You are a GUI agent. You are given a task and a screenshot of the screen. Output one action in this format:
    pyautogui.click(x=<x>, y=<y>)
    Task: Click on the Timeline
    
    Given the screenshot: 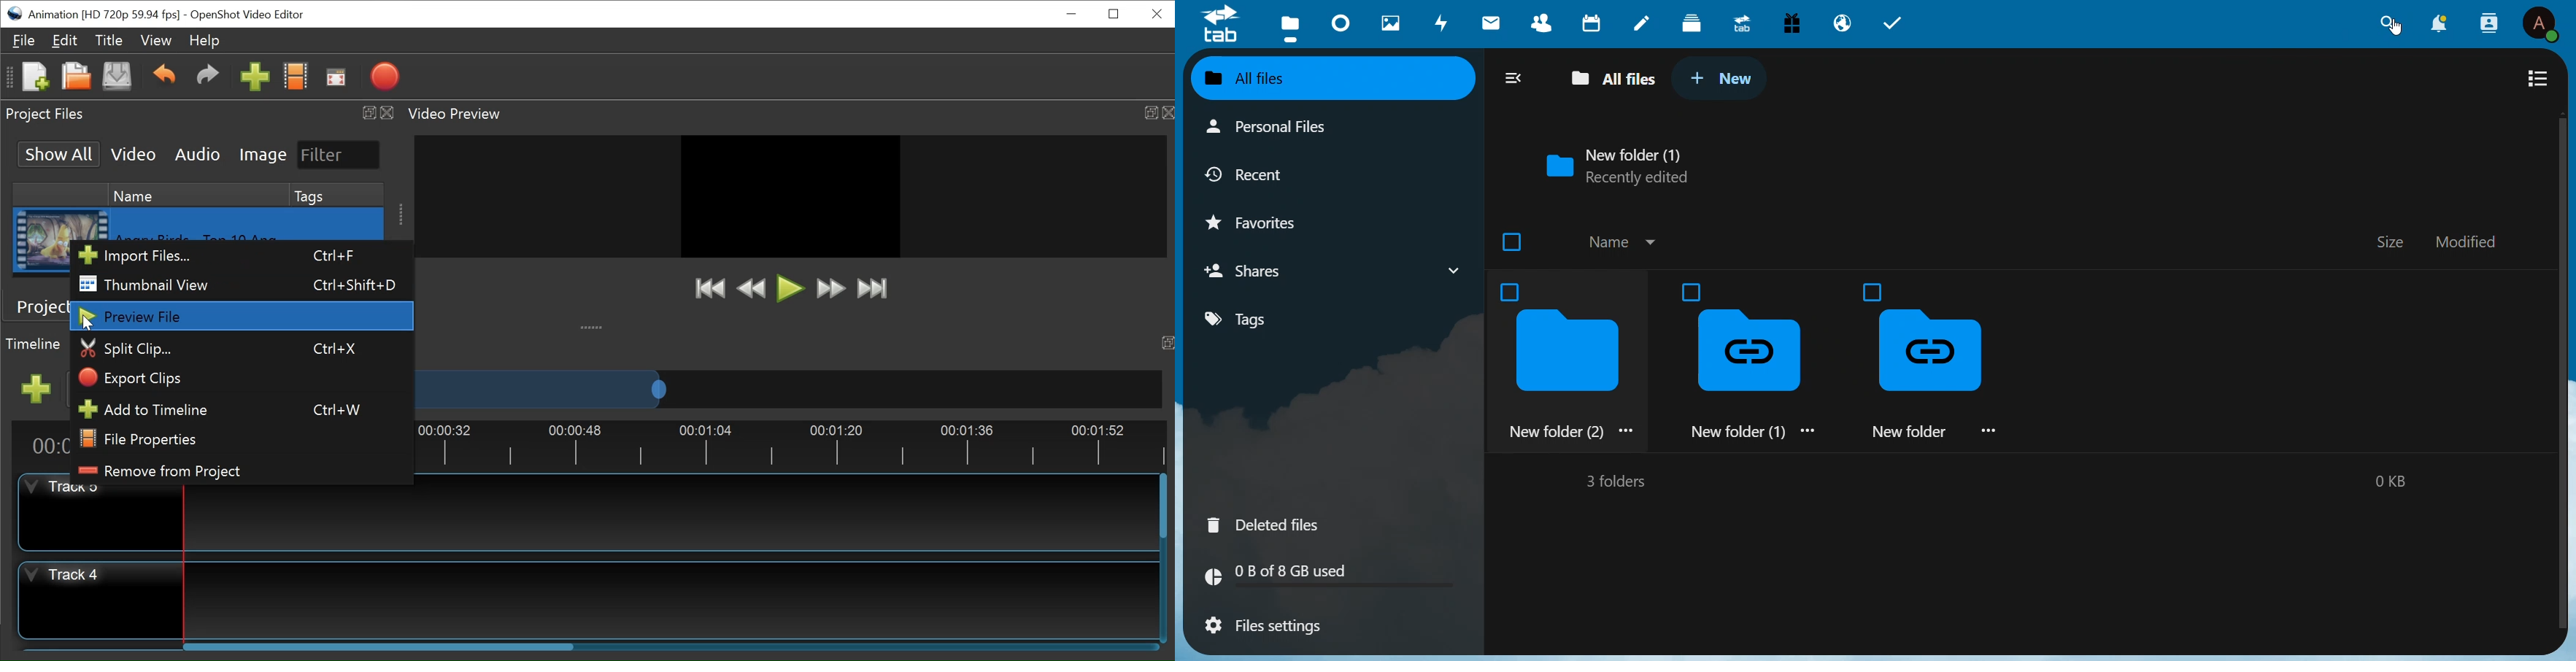 What is the action you would take?
    pyautogui.click(x=792, y=444)
    